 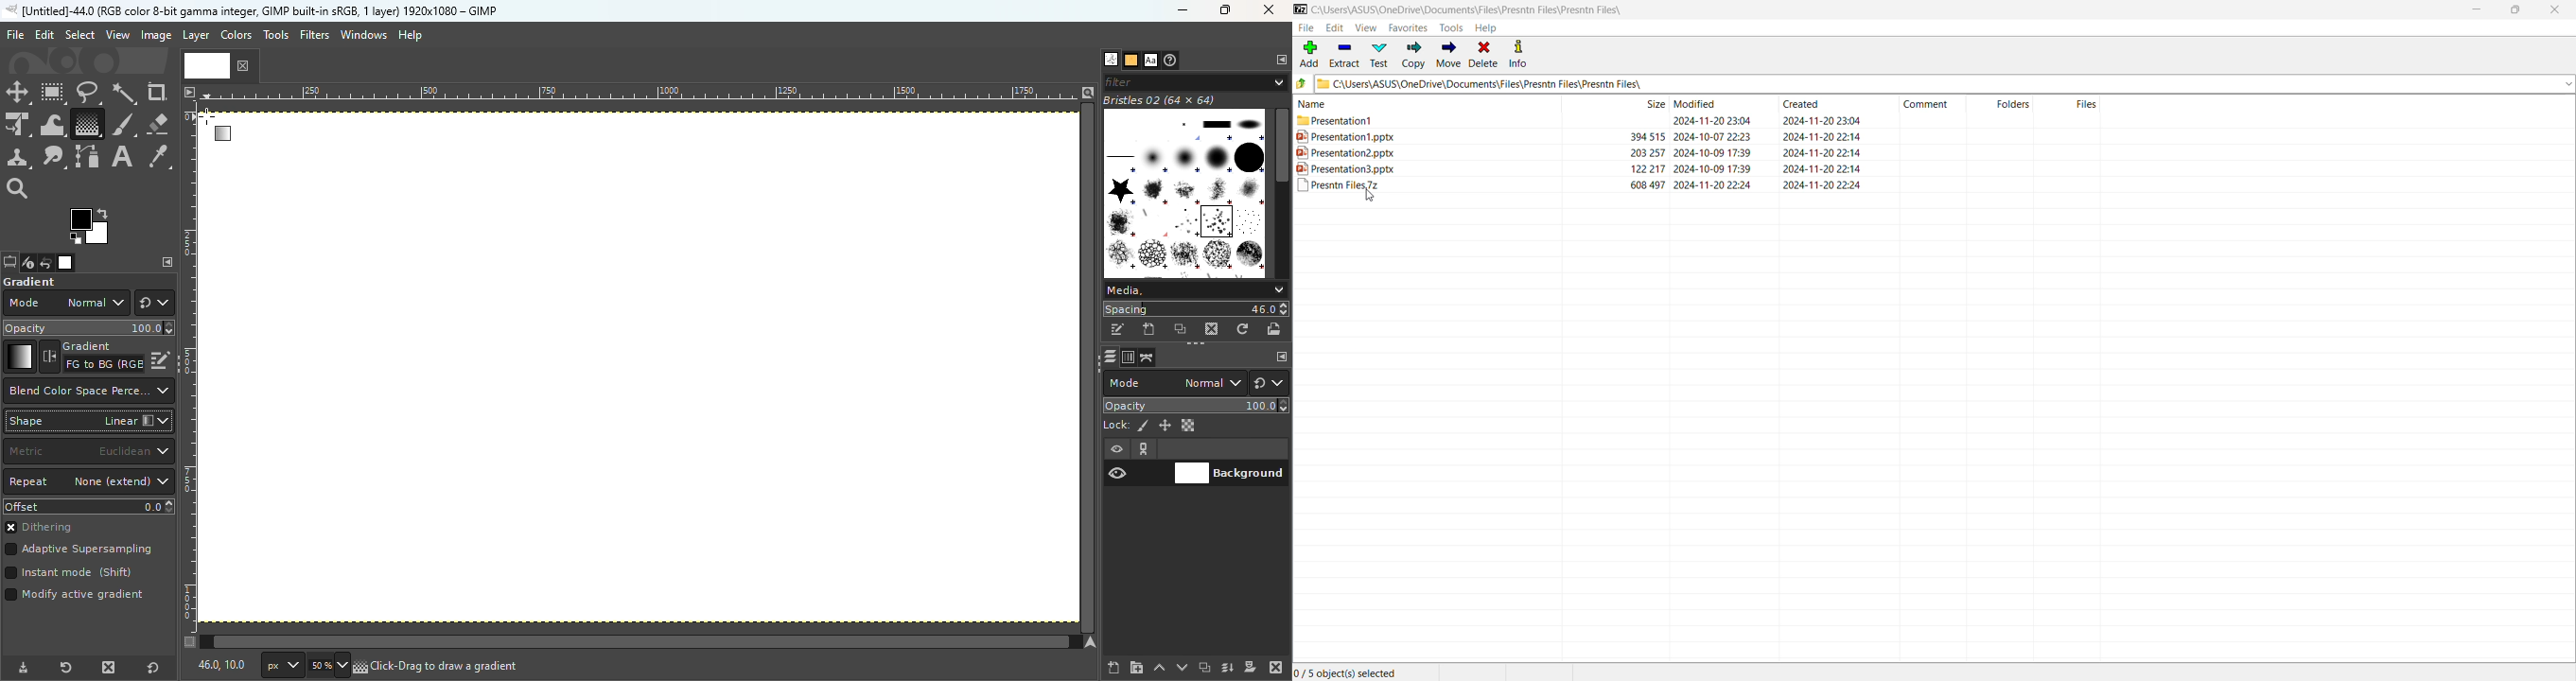 I want to click on 2024-11-20 23:04, so click(x=1713, y=119).